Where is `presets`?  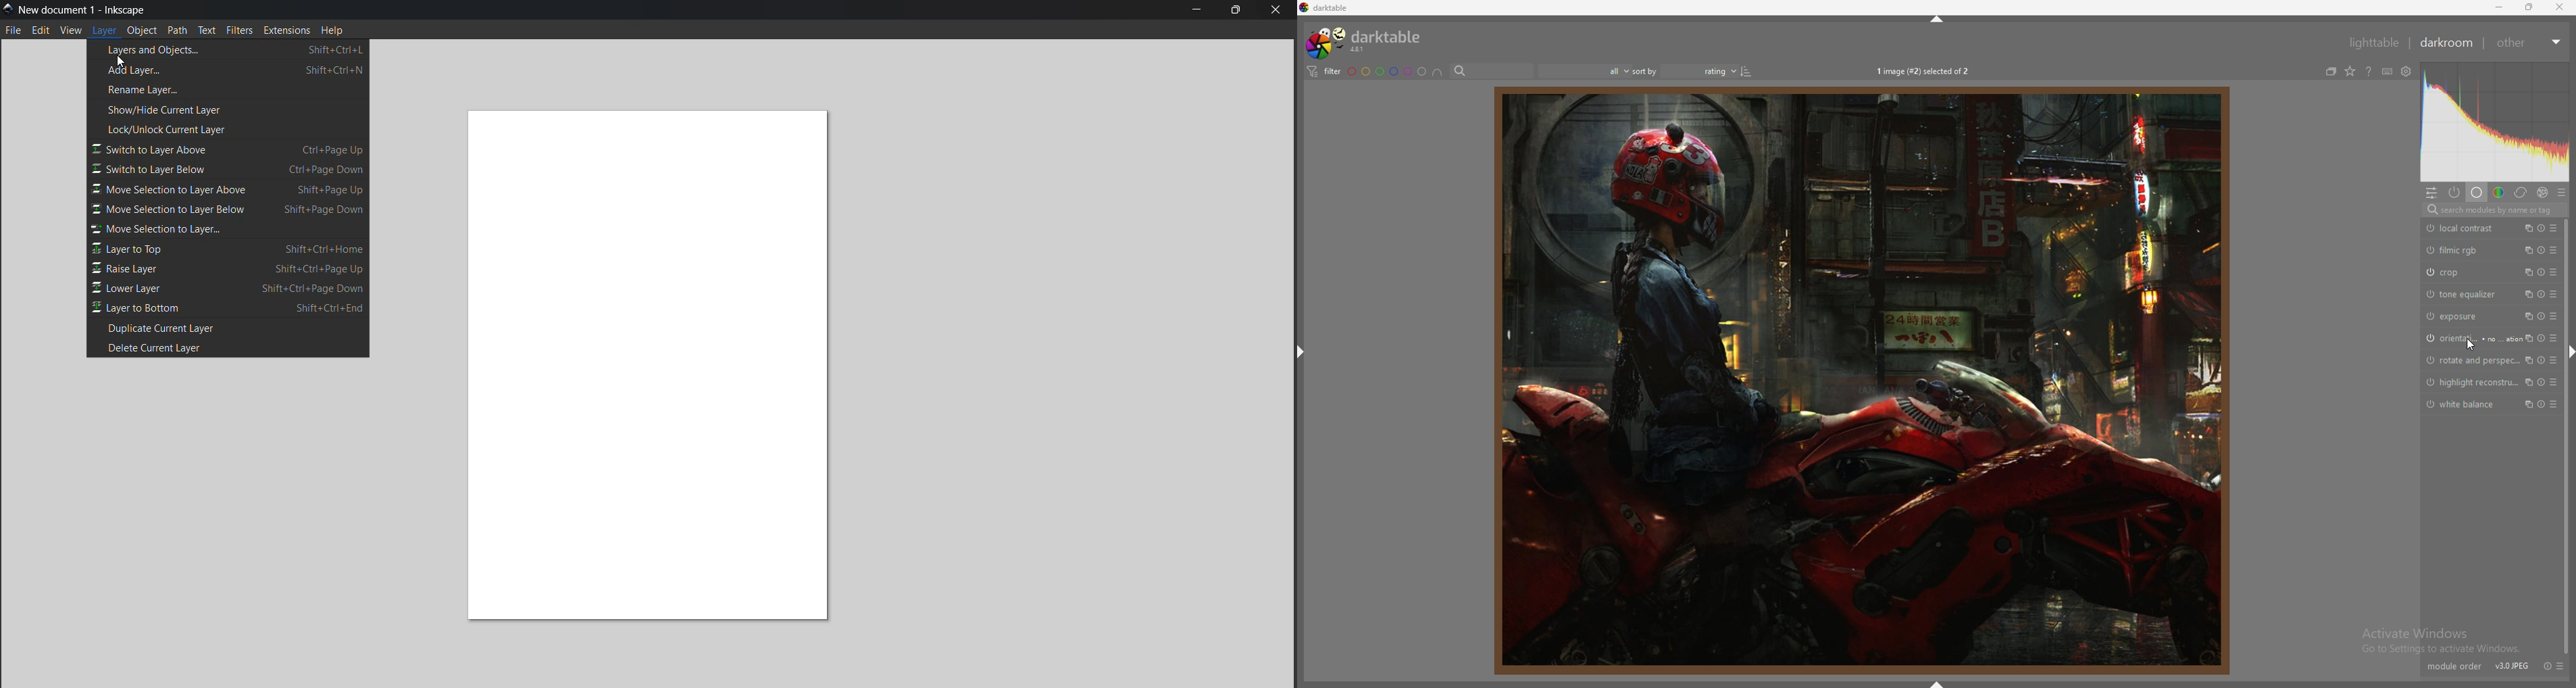 presets is located at coordinates (2555, 272).